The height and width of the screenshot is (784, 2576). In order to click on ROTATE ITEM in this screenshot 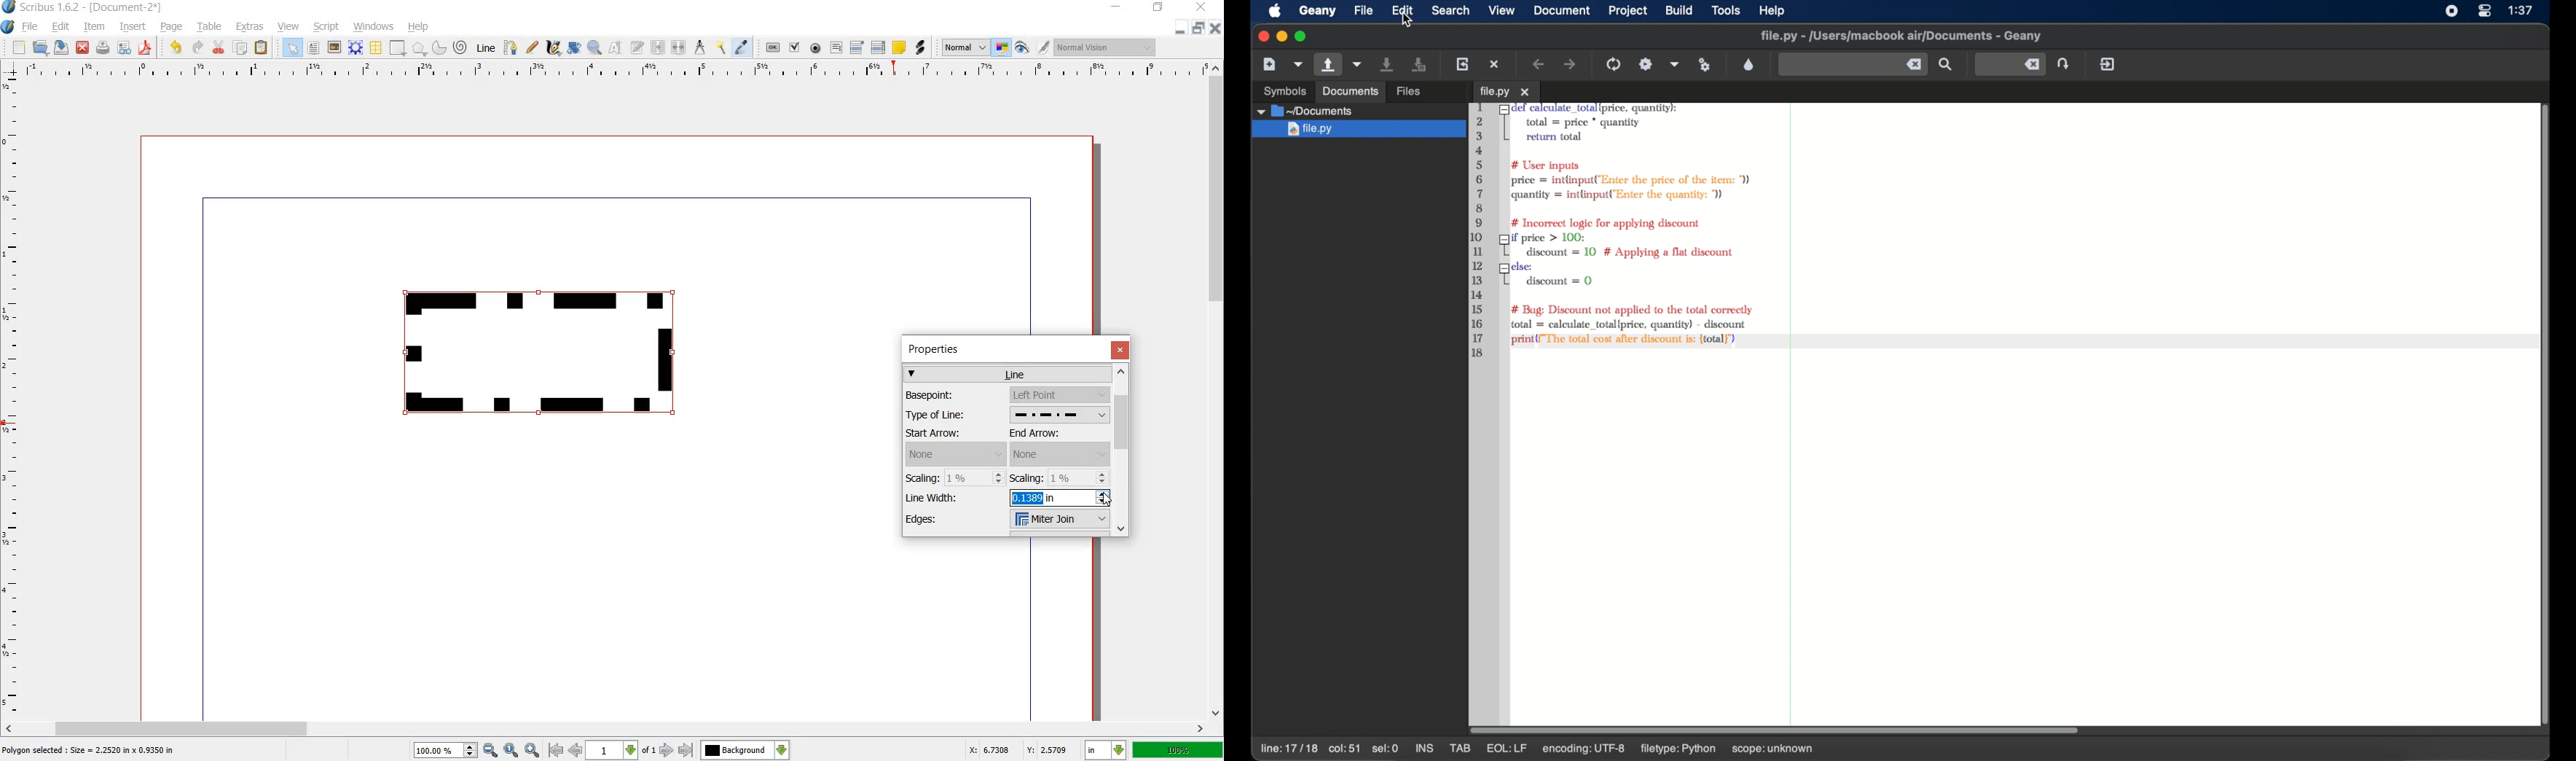, I will do `click(575, 46)`.